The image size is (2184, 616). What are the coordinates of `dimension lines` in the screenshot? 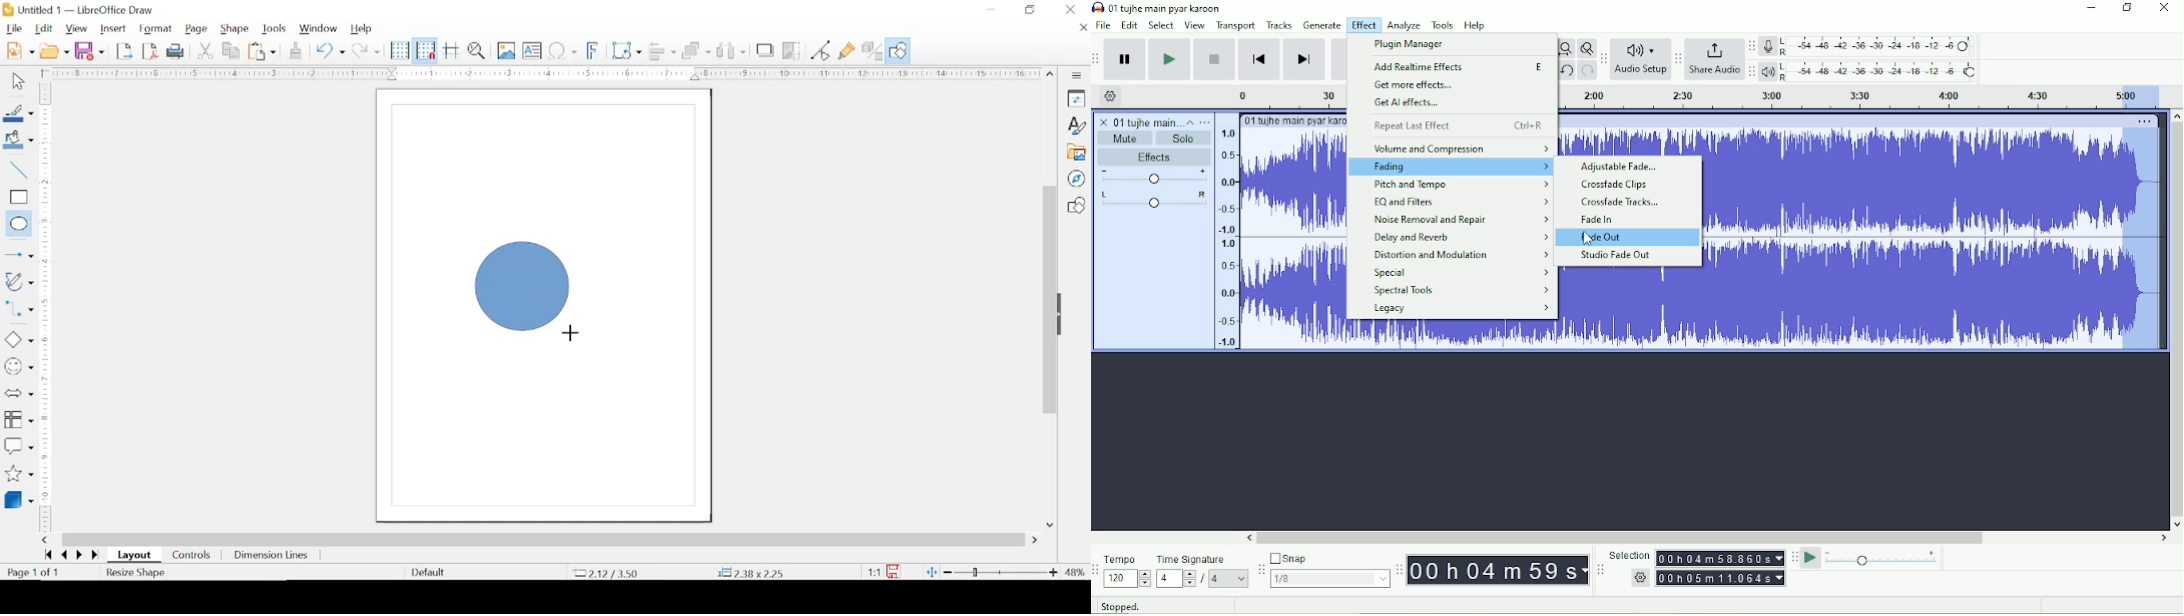 It's located at (271, 555).